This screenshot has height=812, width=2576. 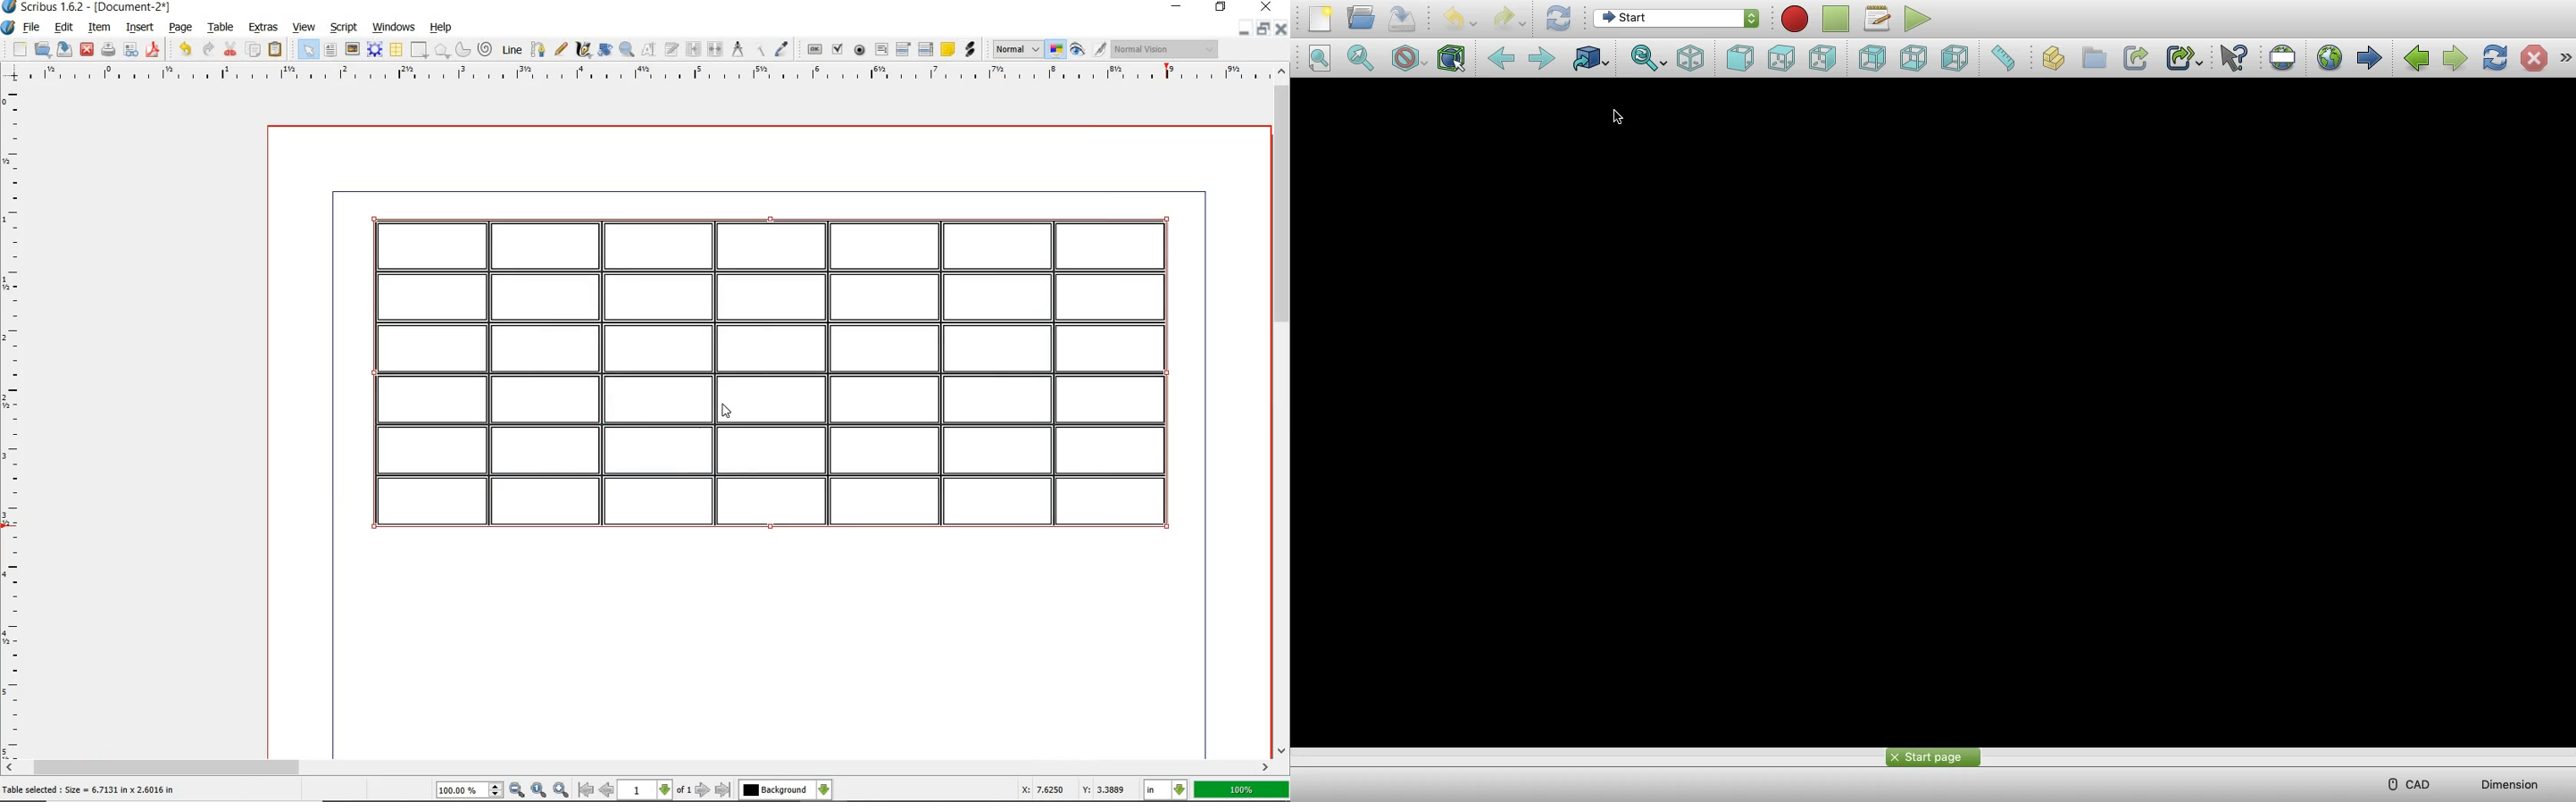 What do you see at coordinates (351, 50) in the screenshot?
I see `image frame` at bounding box center [351, 50].